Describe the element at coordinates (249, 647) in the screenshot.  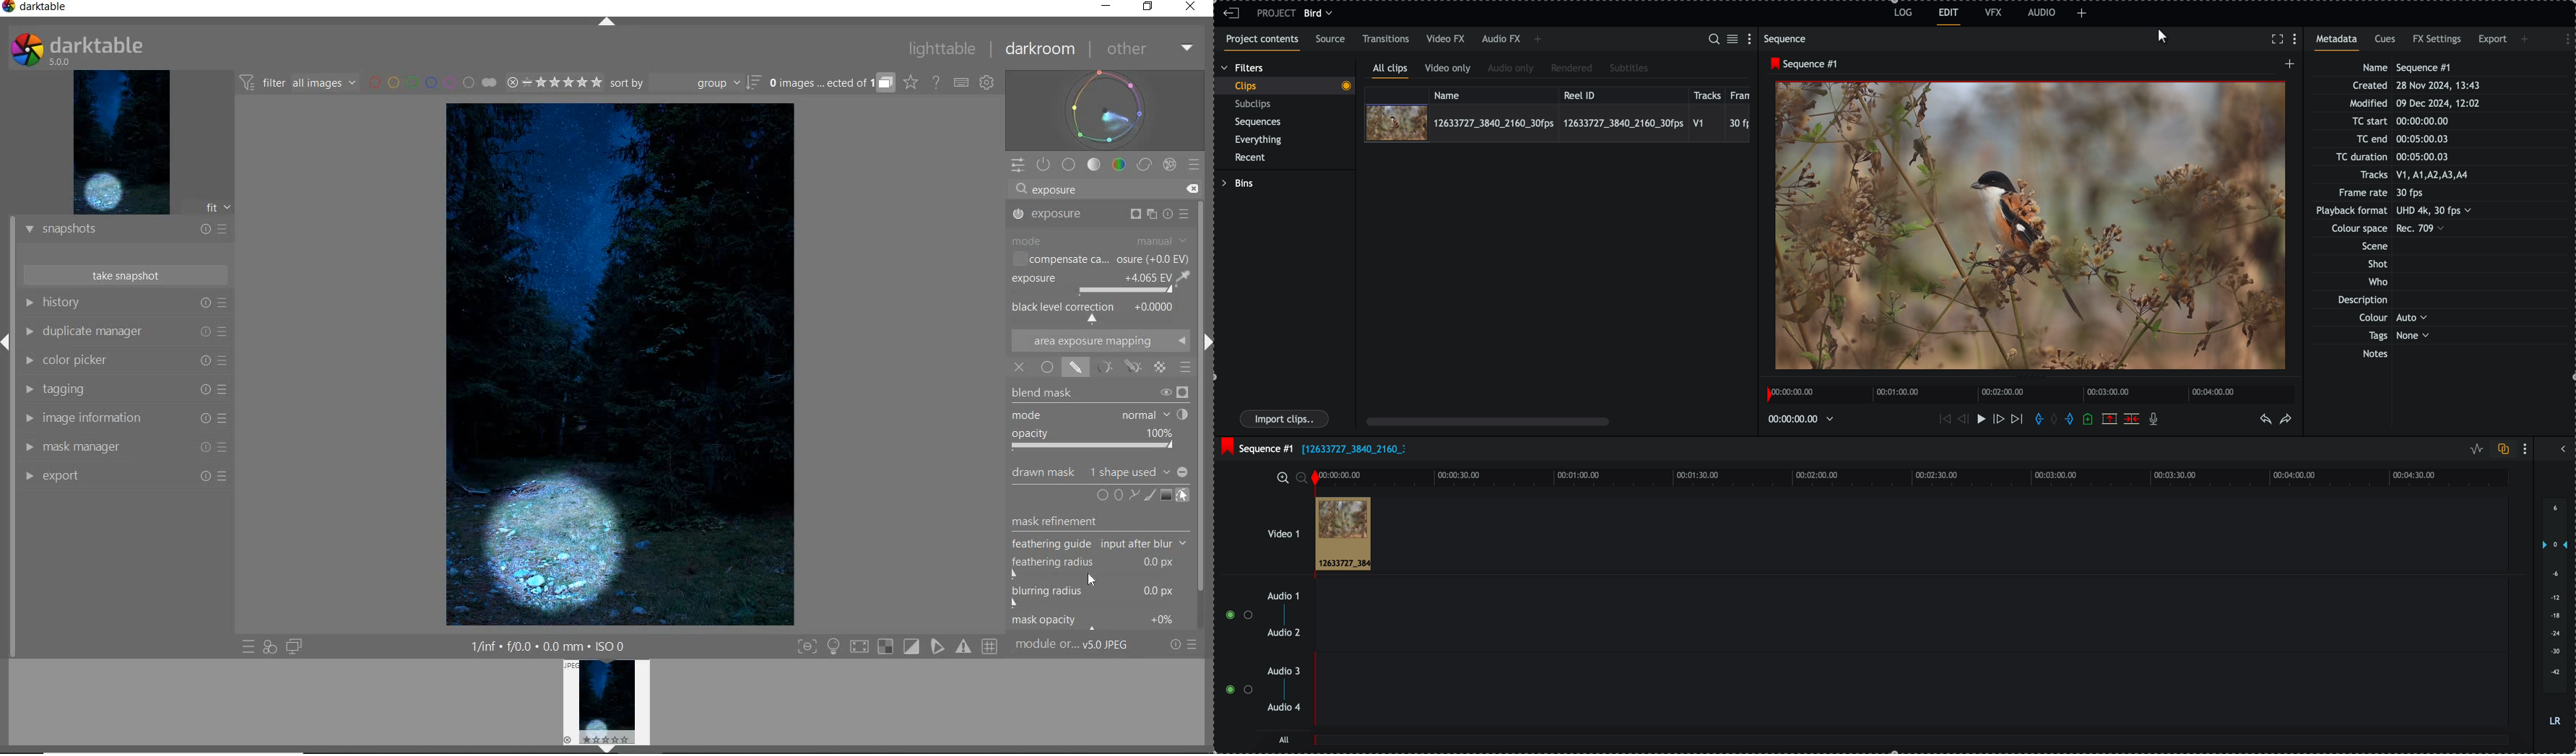
I see `QUICK ACCESS TO PRESET` at that location.